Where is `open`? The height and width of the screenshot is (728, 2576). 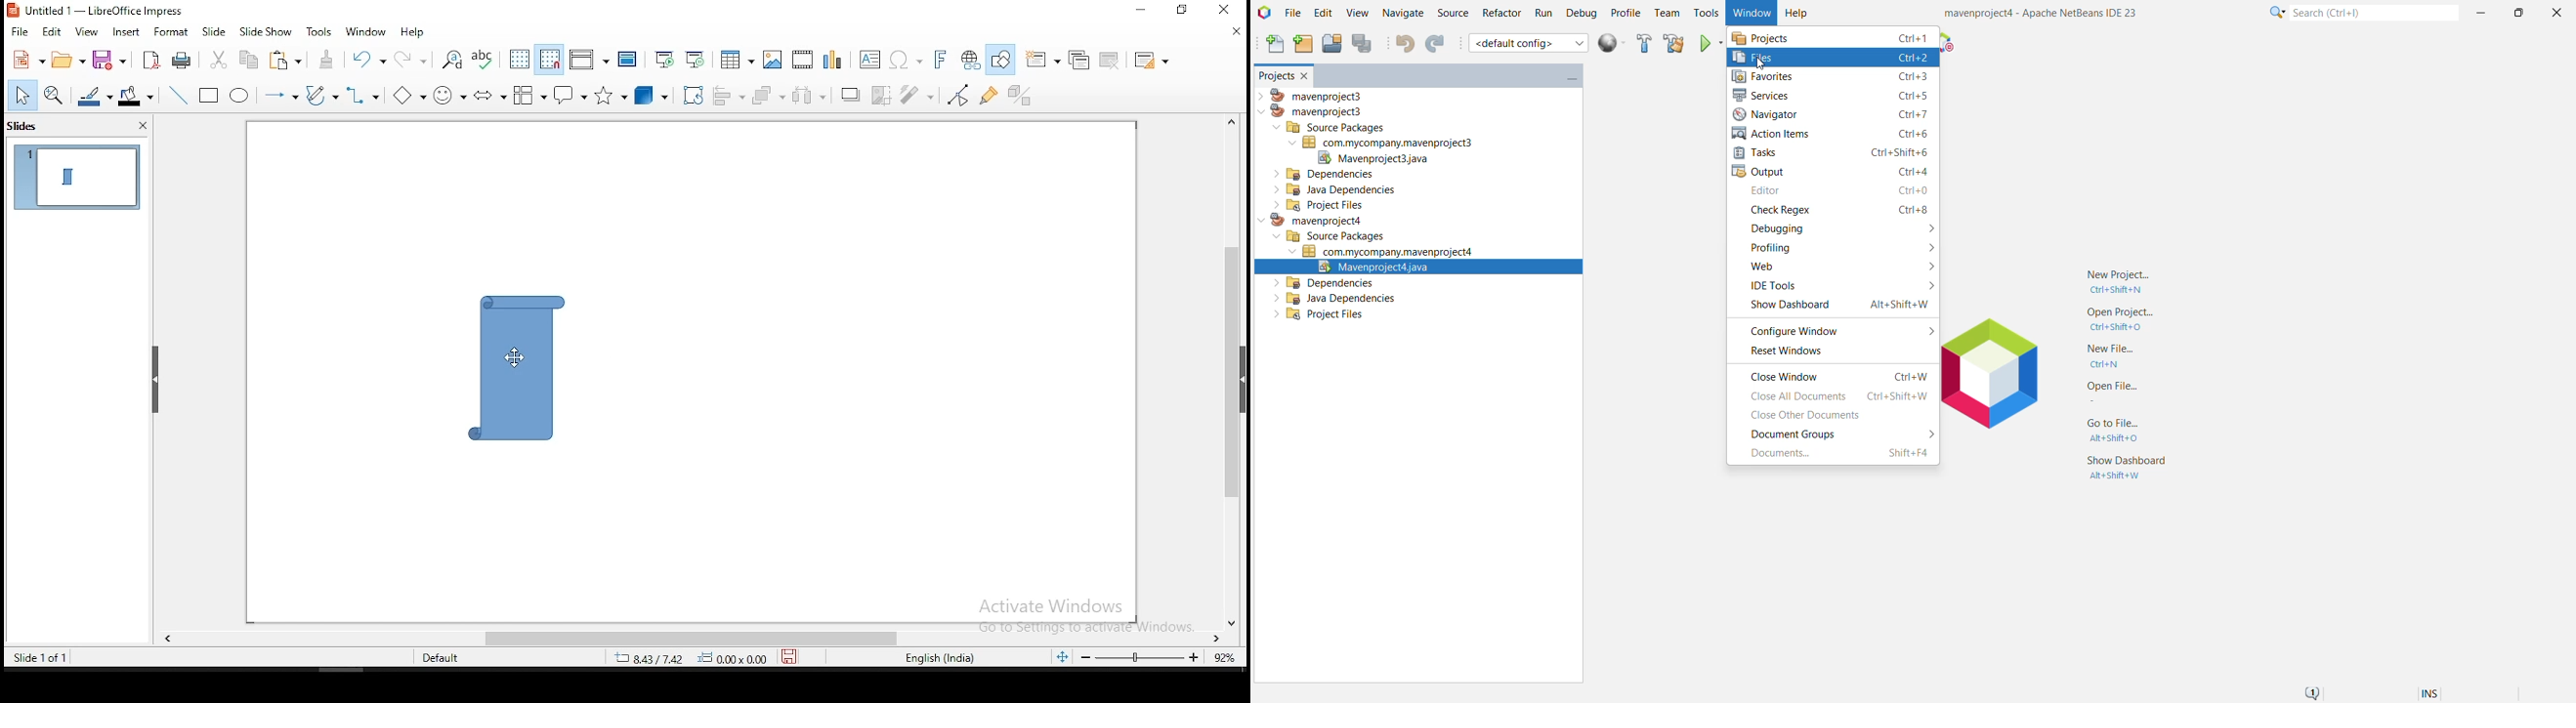 open is located at coordinates (65, 60).